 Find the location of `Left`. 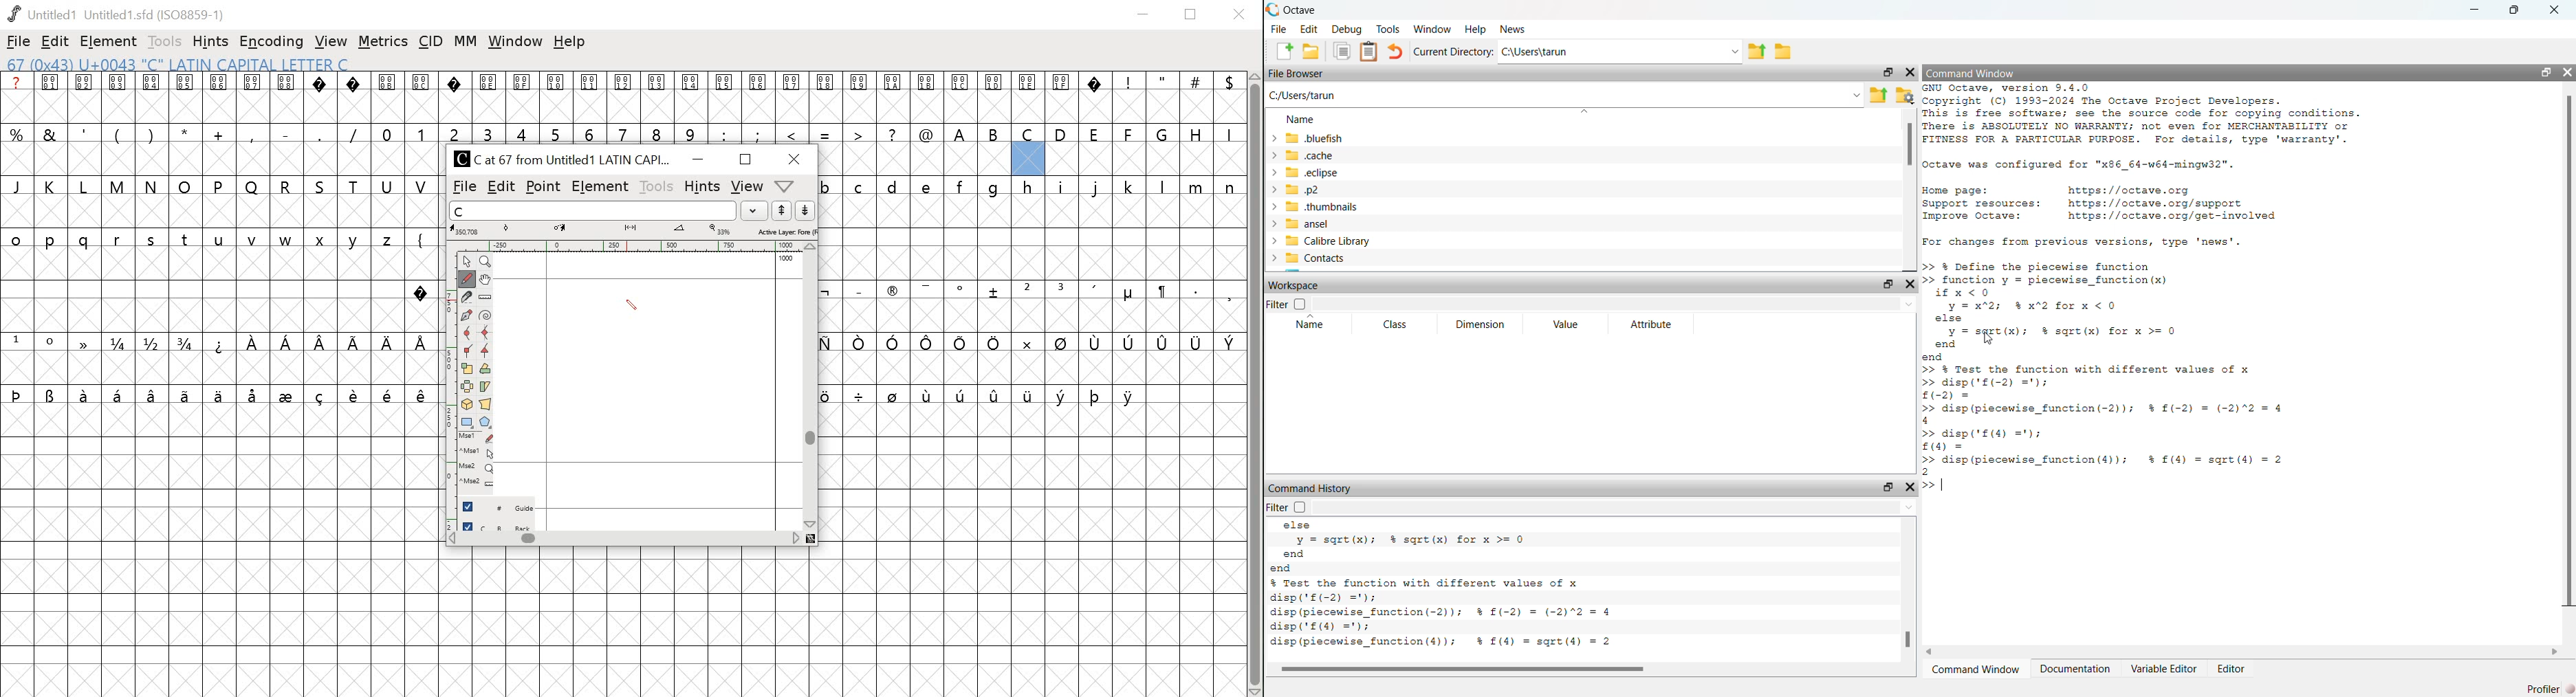

Left is located at coordinates (1933, 651).